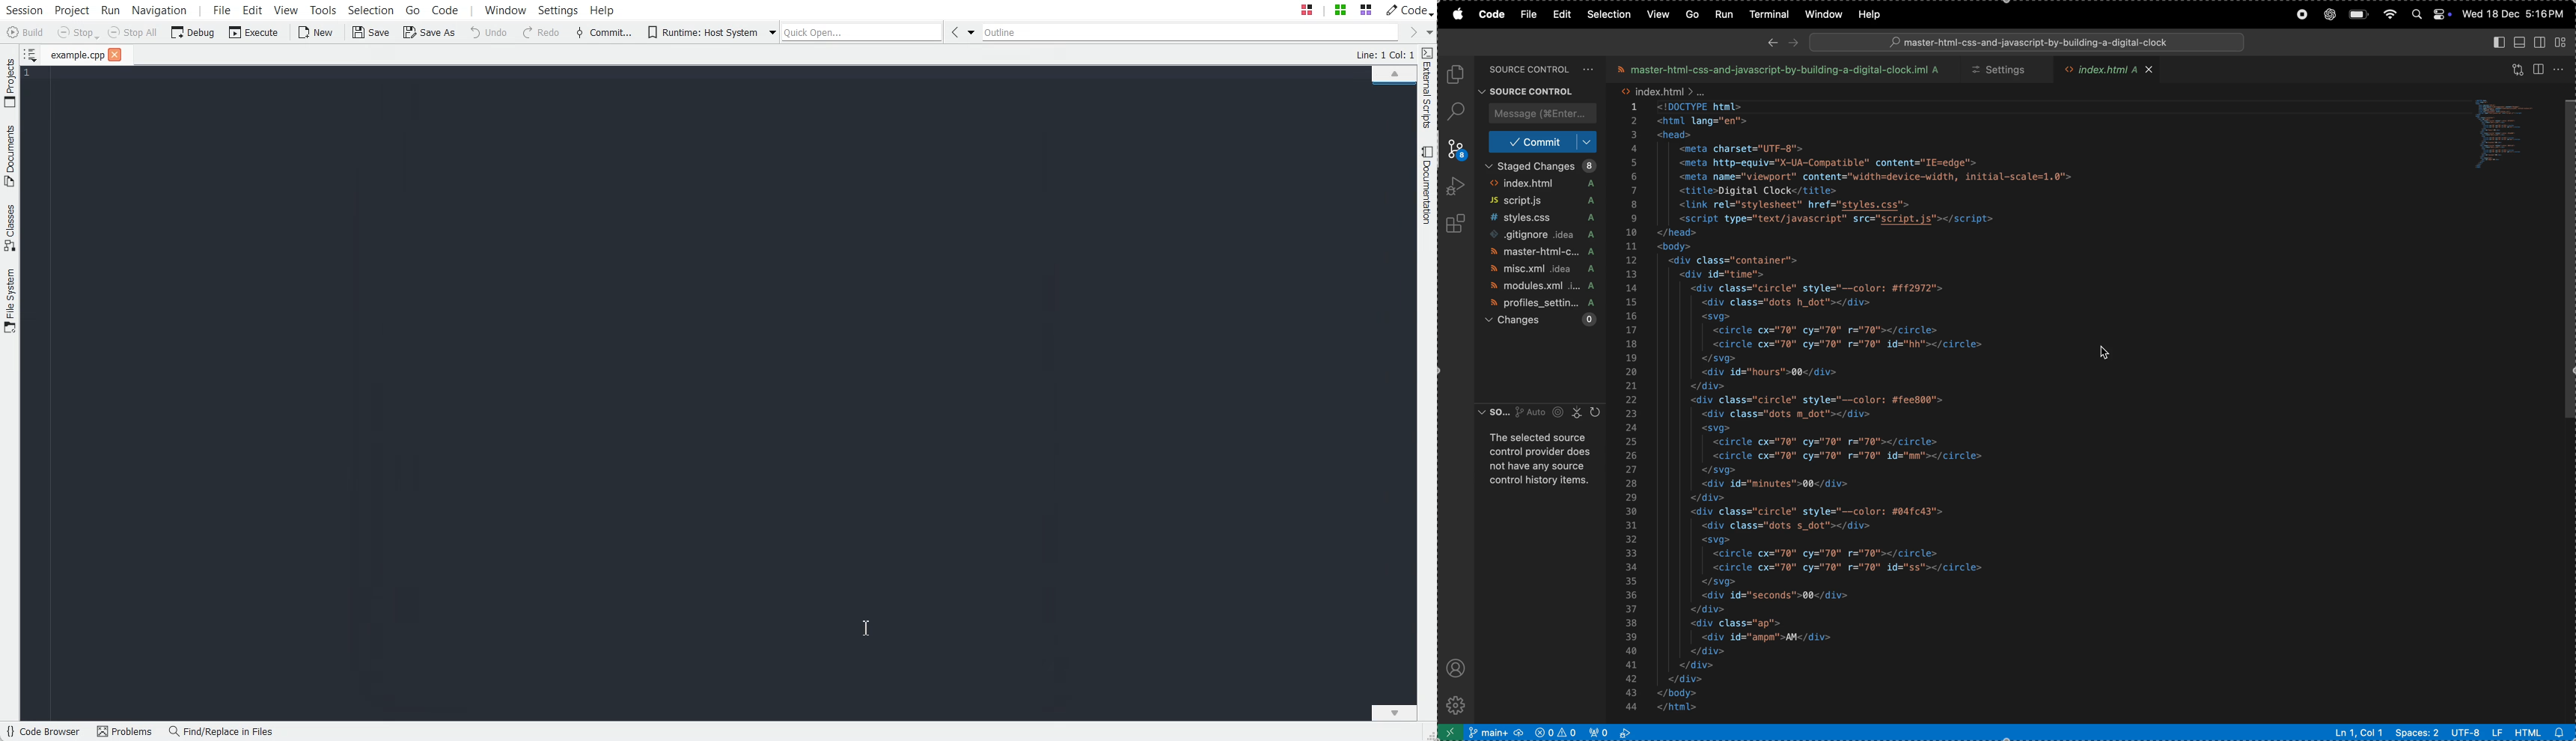 The image size is (2576, 756). What do you see at coordinates (1708, 610) in the screenshot?
I see `</div>` at bounding box center [1708, 610].